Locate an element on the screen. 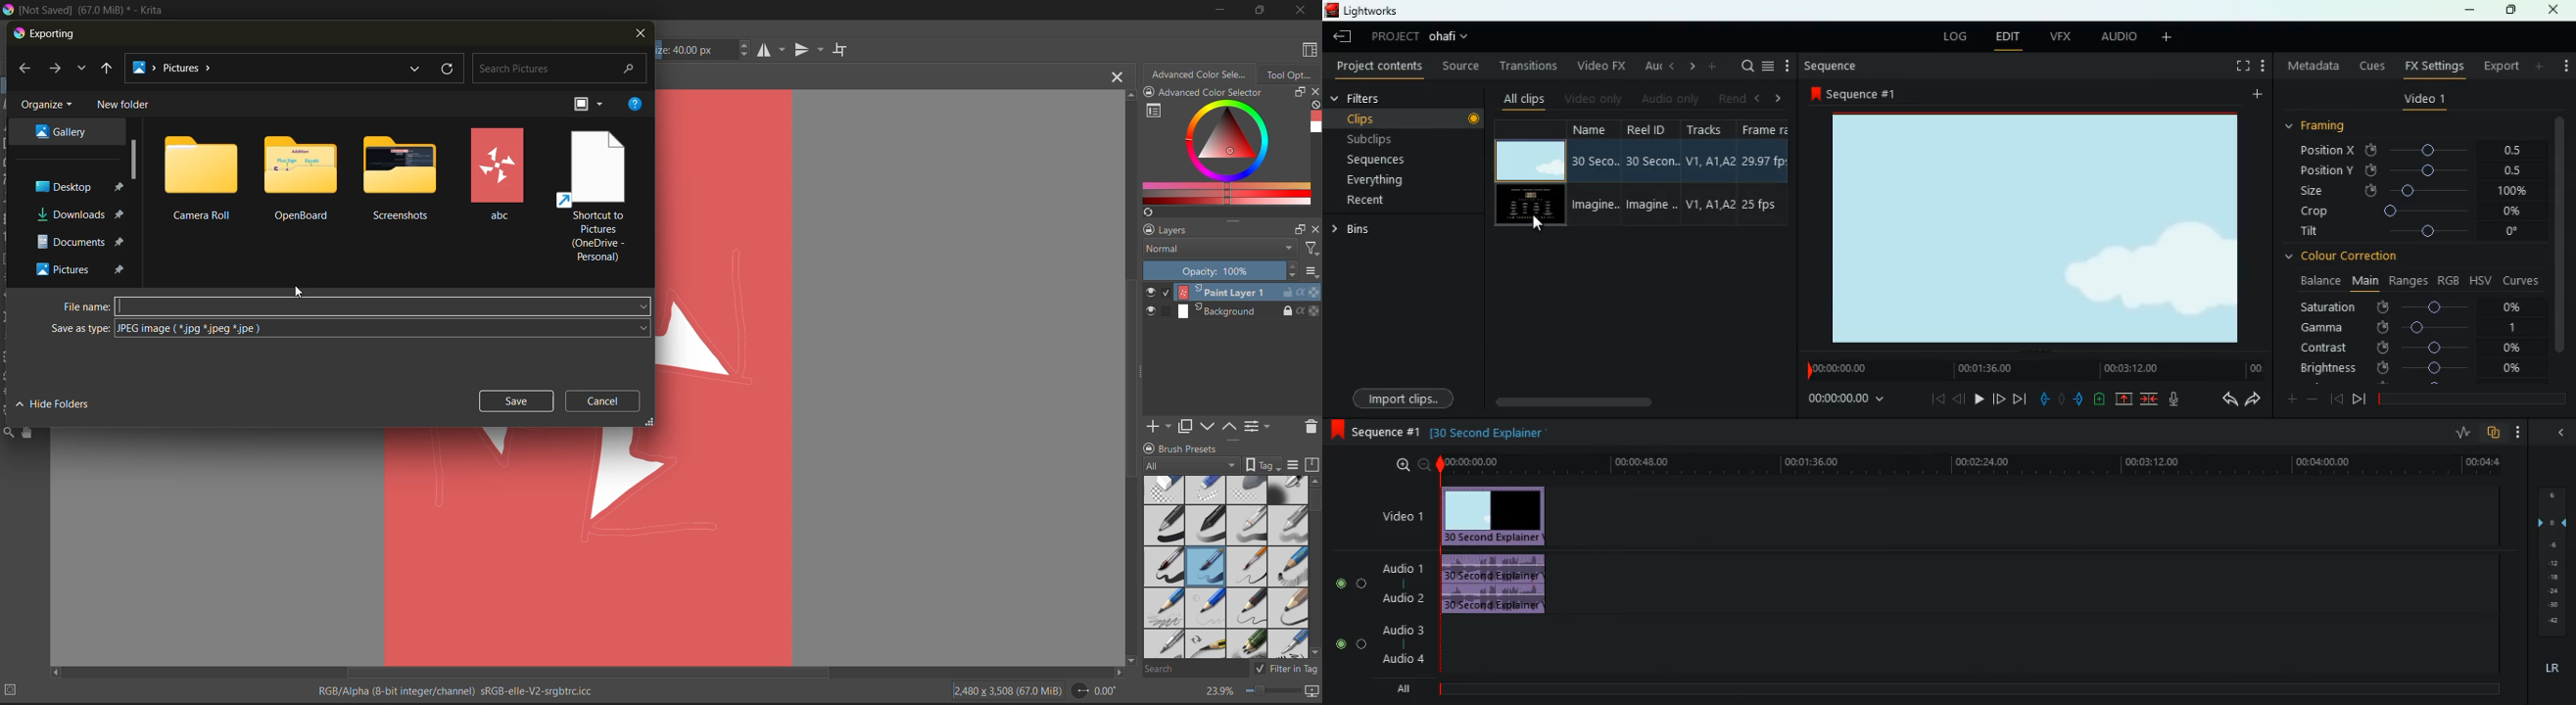  folders and files is located at coordinates (201, 177).